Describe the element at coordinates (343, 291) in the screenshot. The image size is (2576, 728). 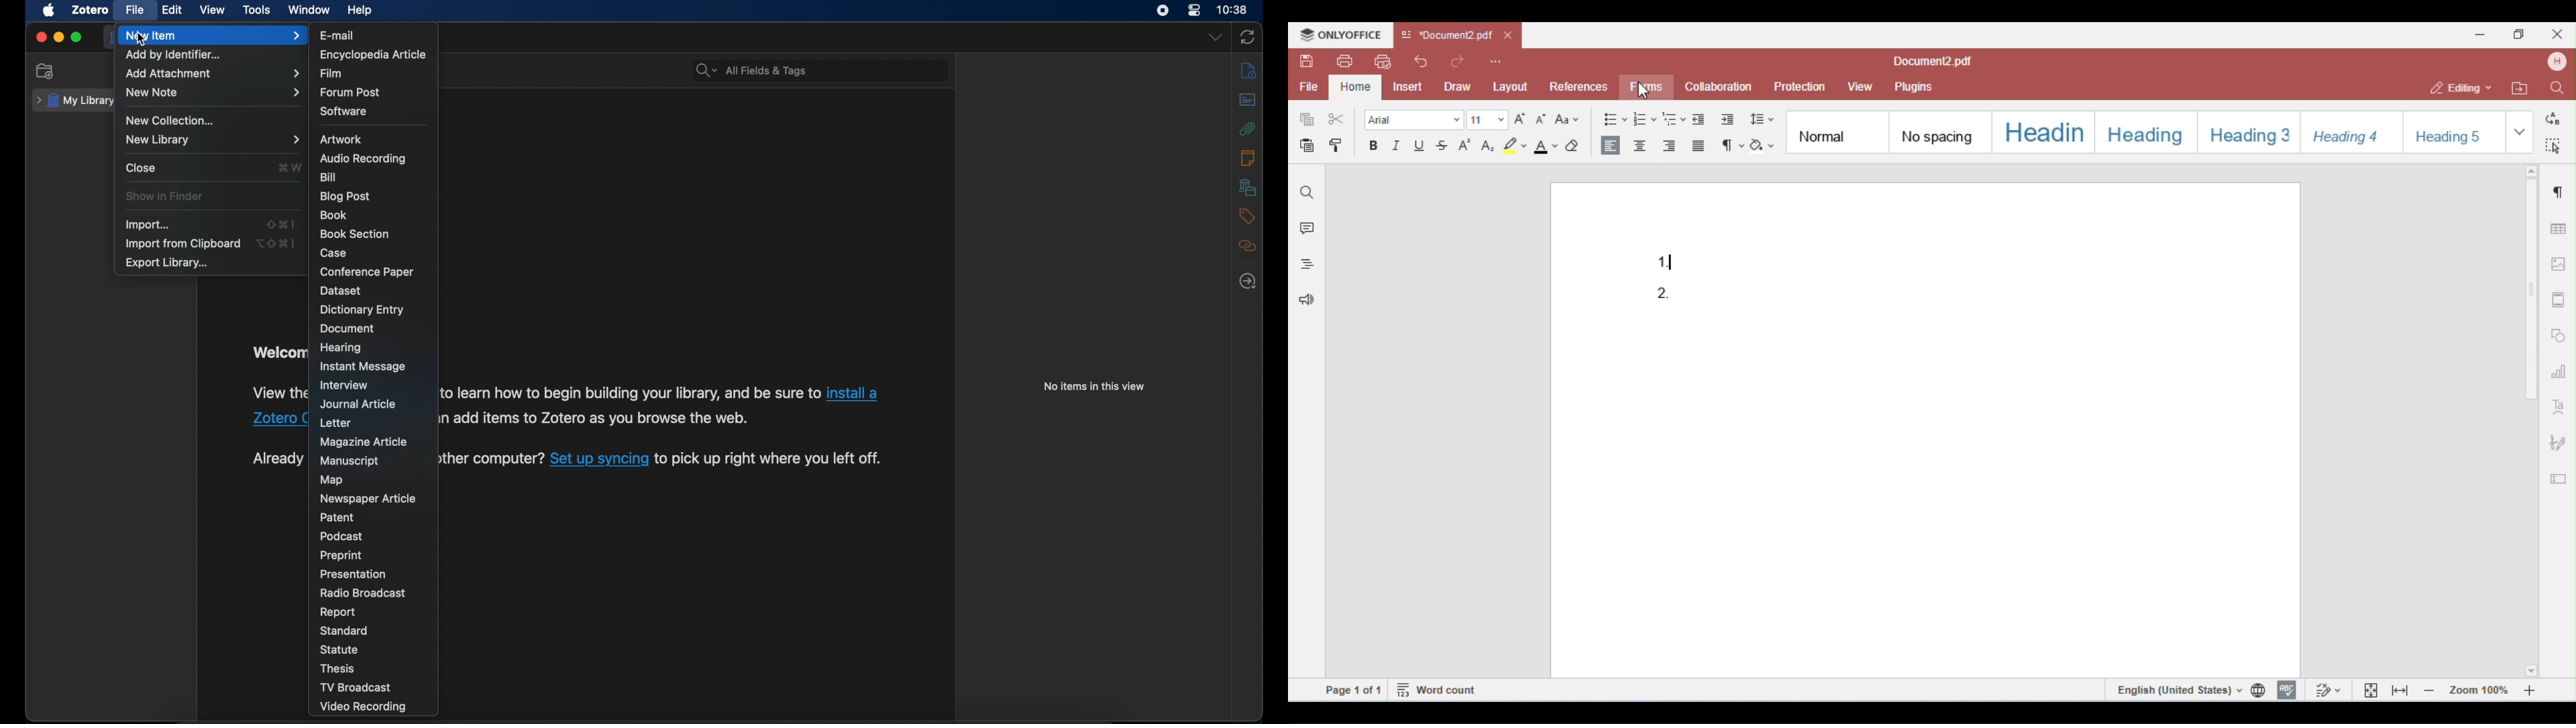
I see `dataset` at that location.